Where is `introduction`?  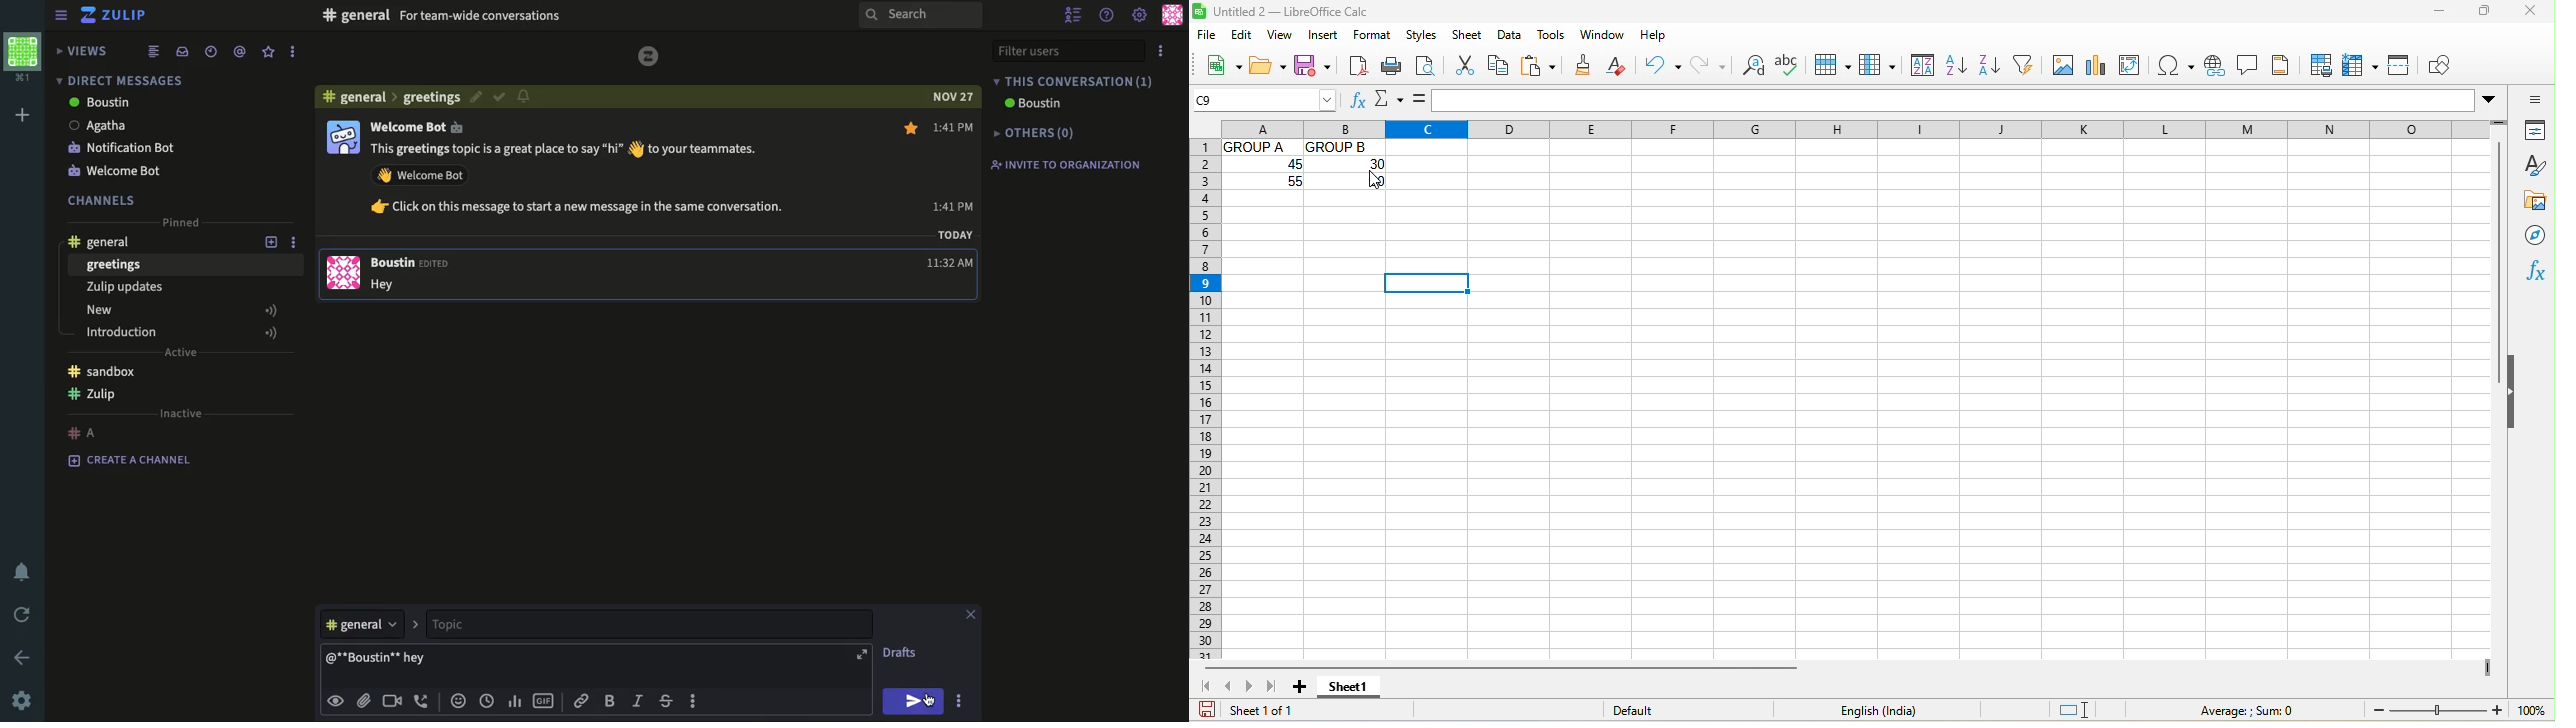 introduction is located at coordinates (183, 332).